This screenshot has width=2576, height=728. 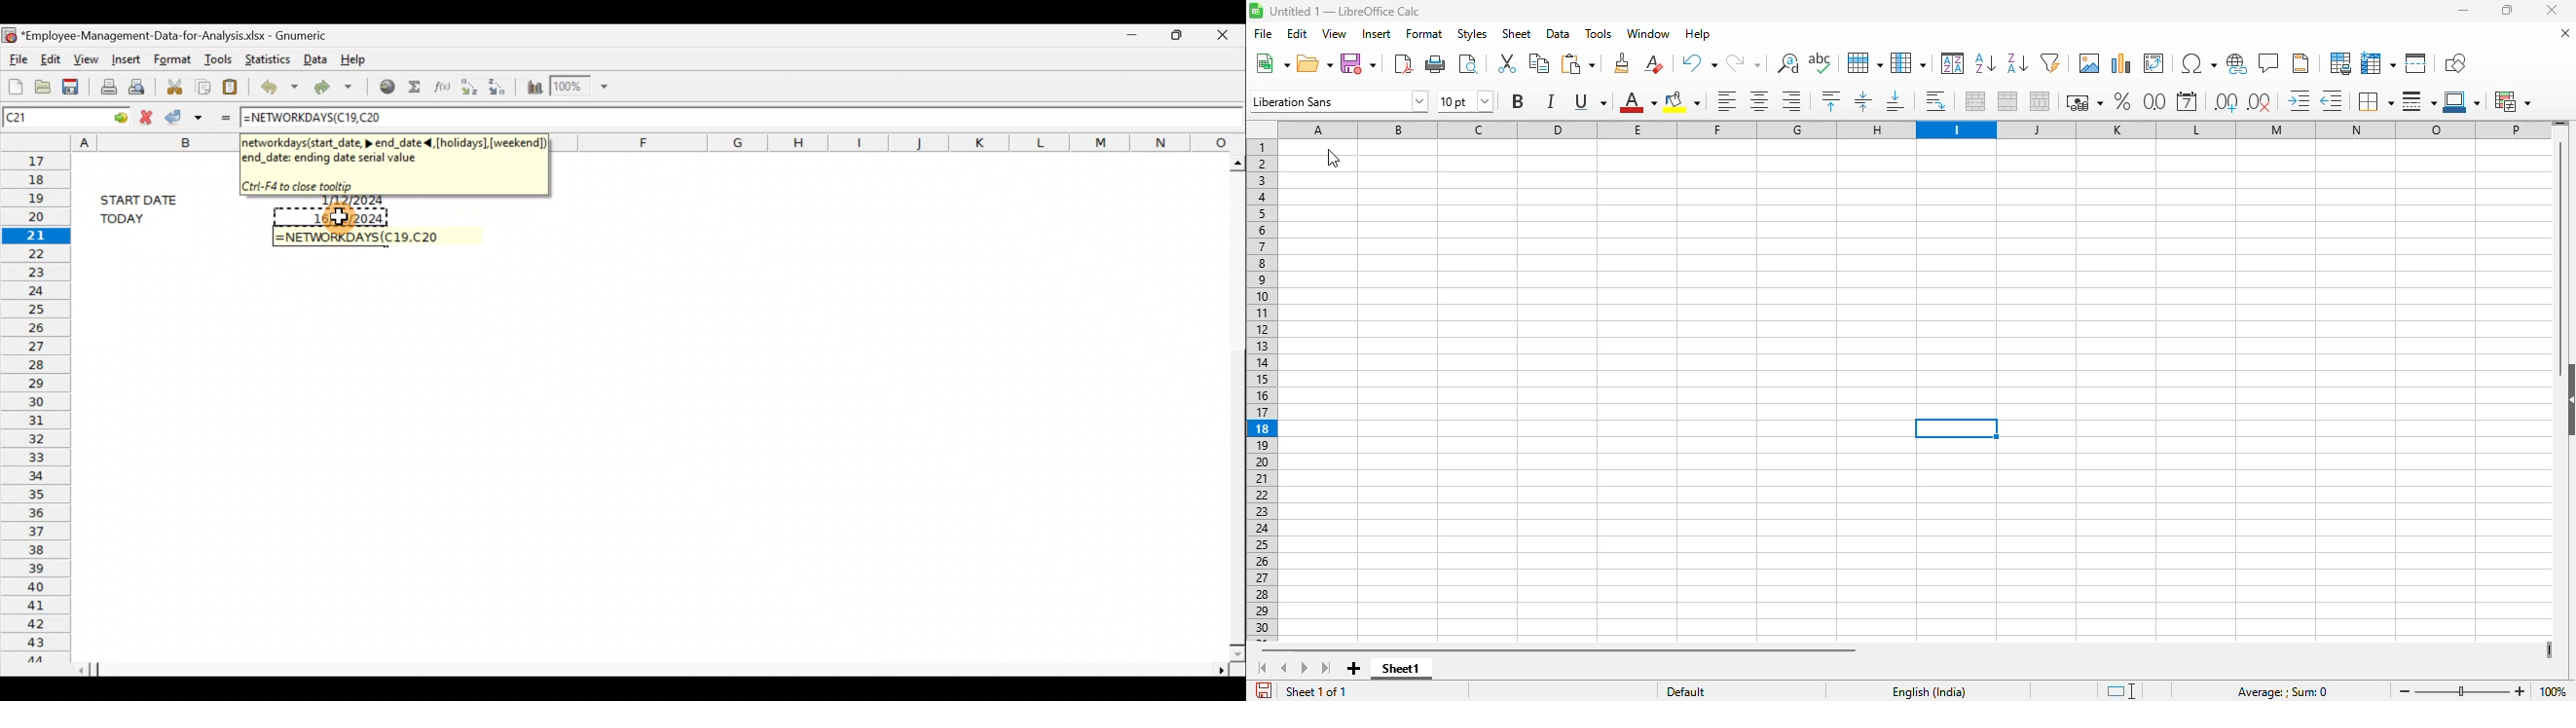 I want to click on Scroll bar, so click(x=657, y=669).